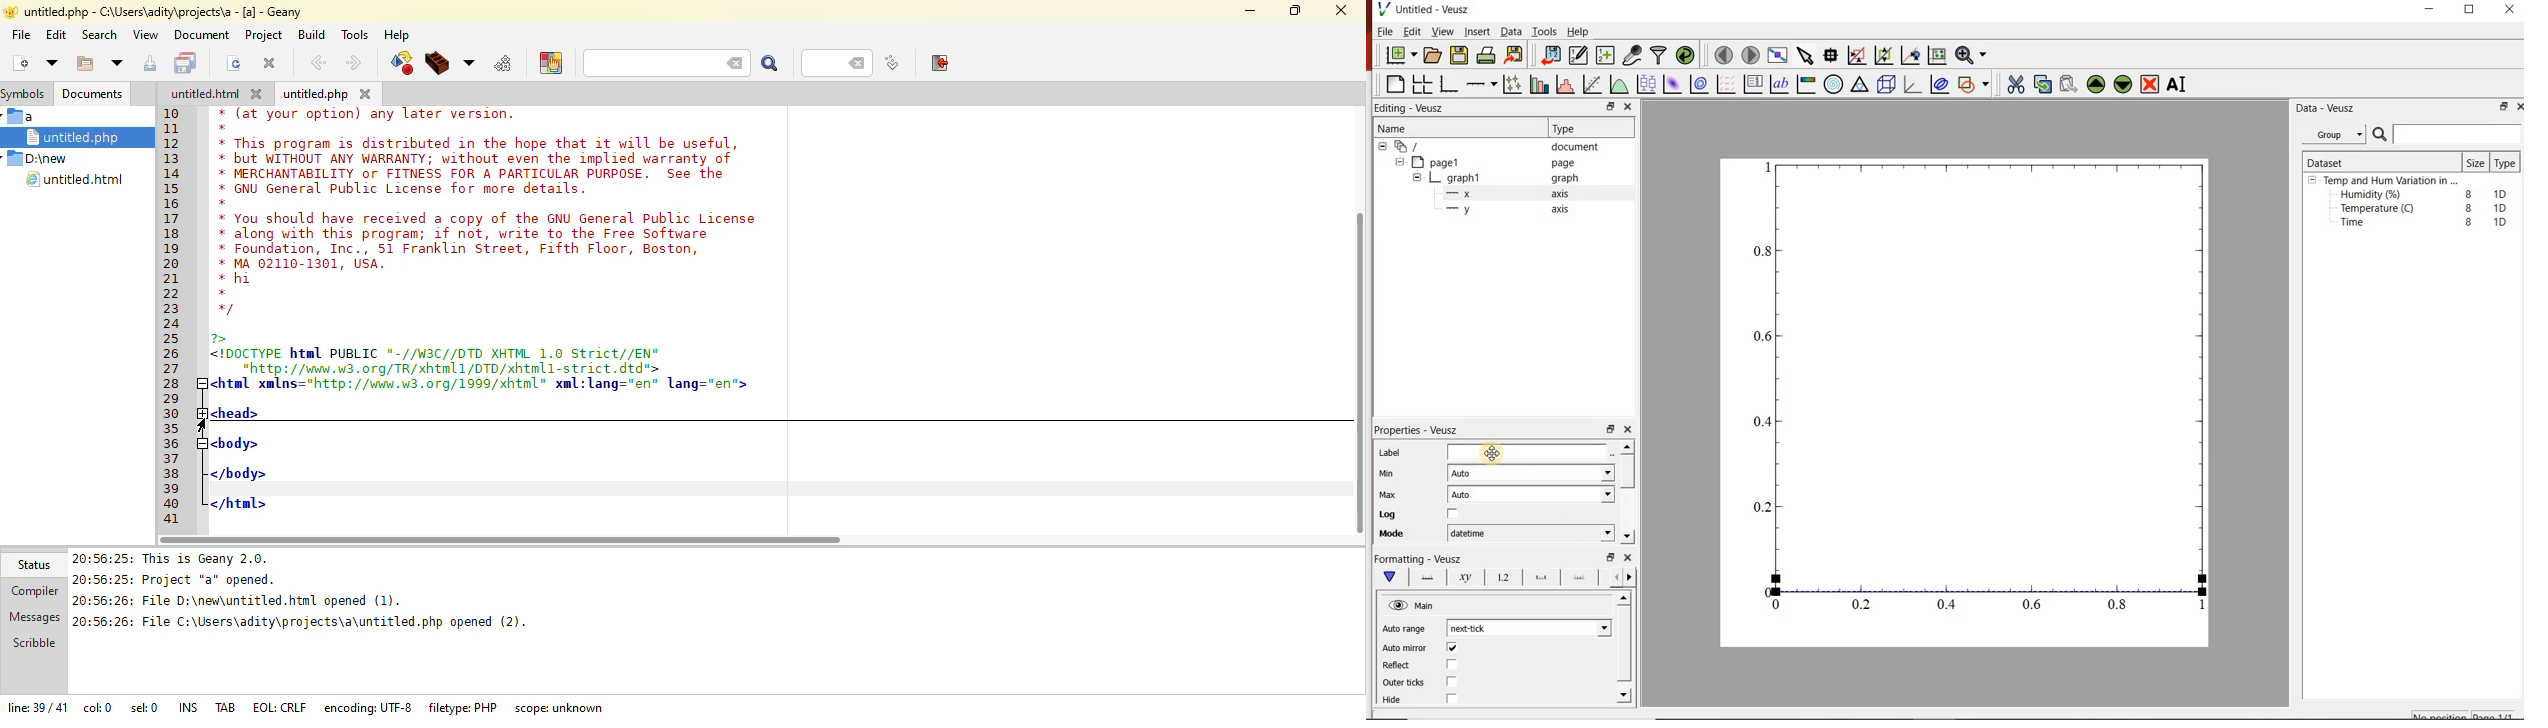 This screenshot has width=2548, height=728. What do you see at coordinates (1400, 535) in the screenshot?
I see `Mode` at bounding box center [1400, 535].